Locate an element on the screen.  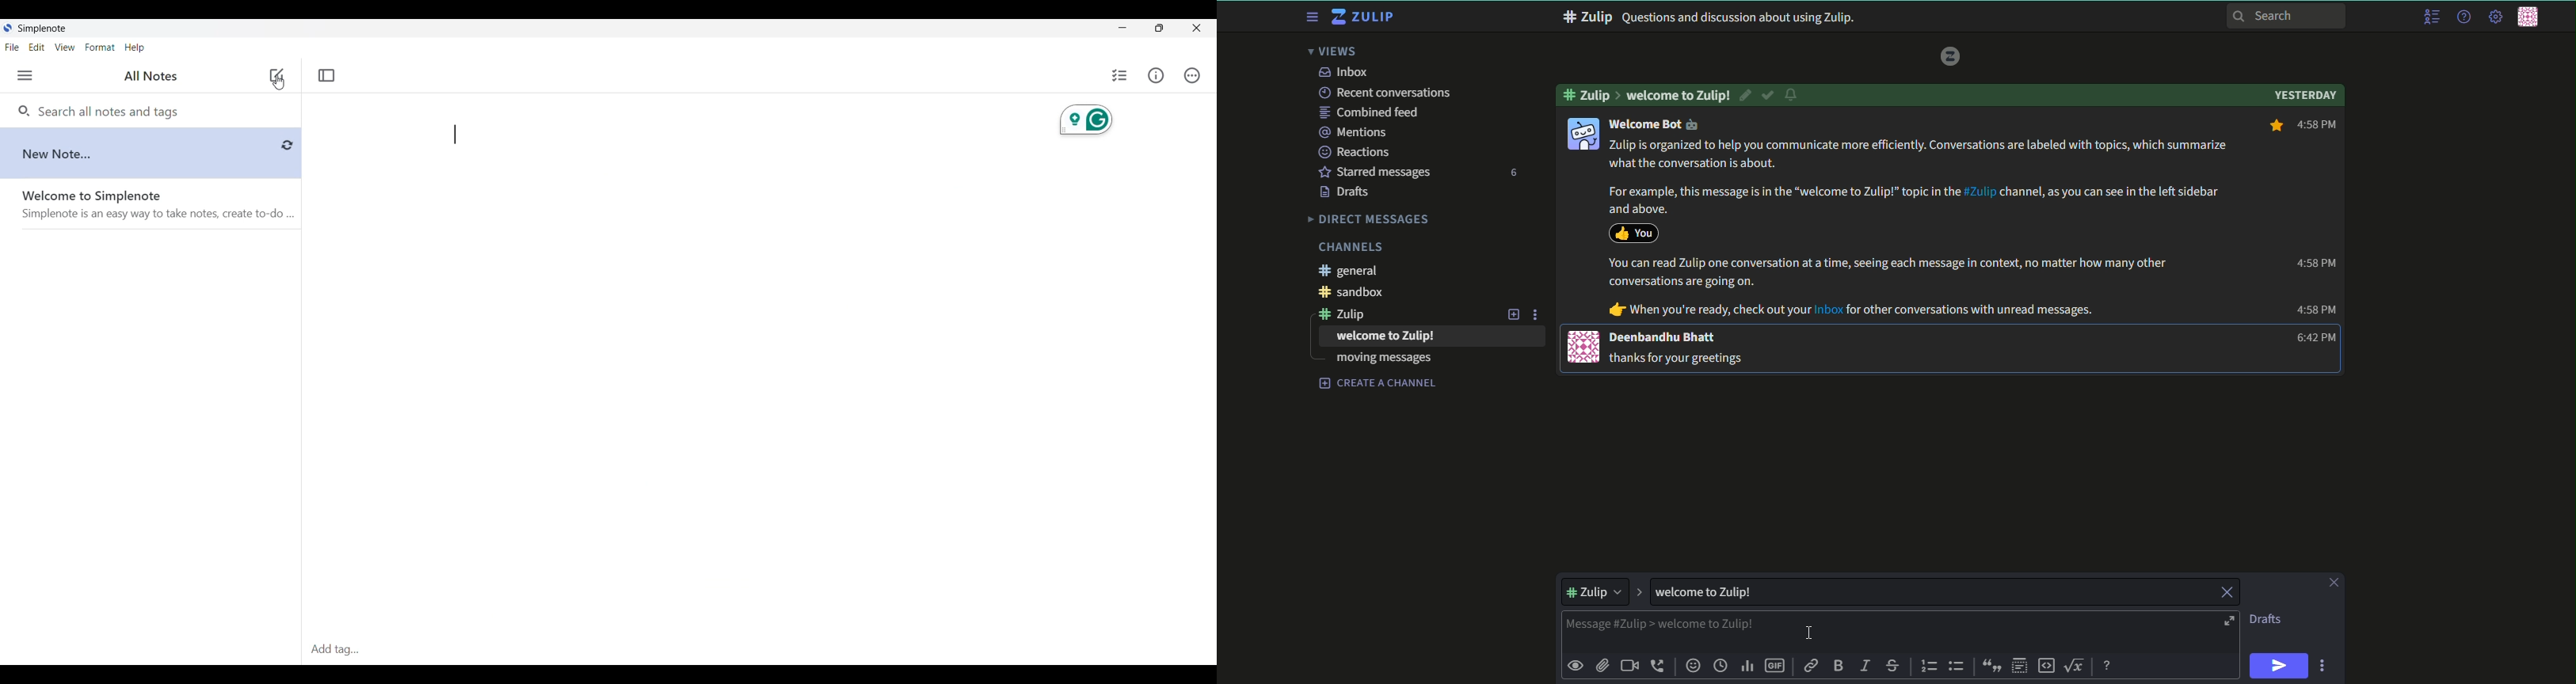
Channels is located at coordinates (1350, 247).